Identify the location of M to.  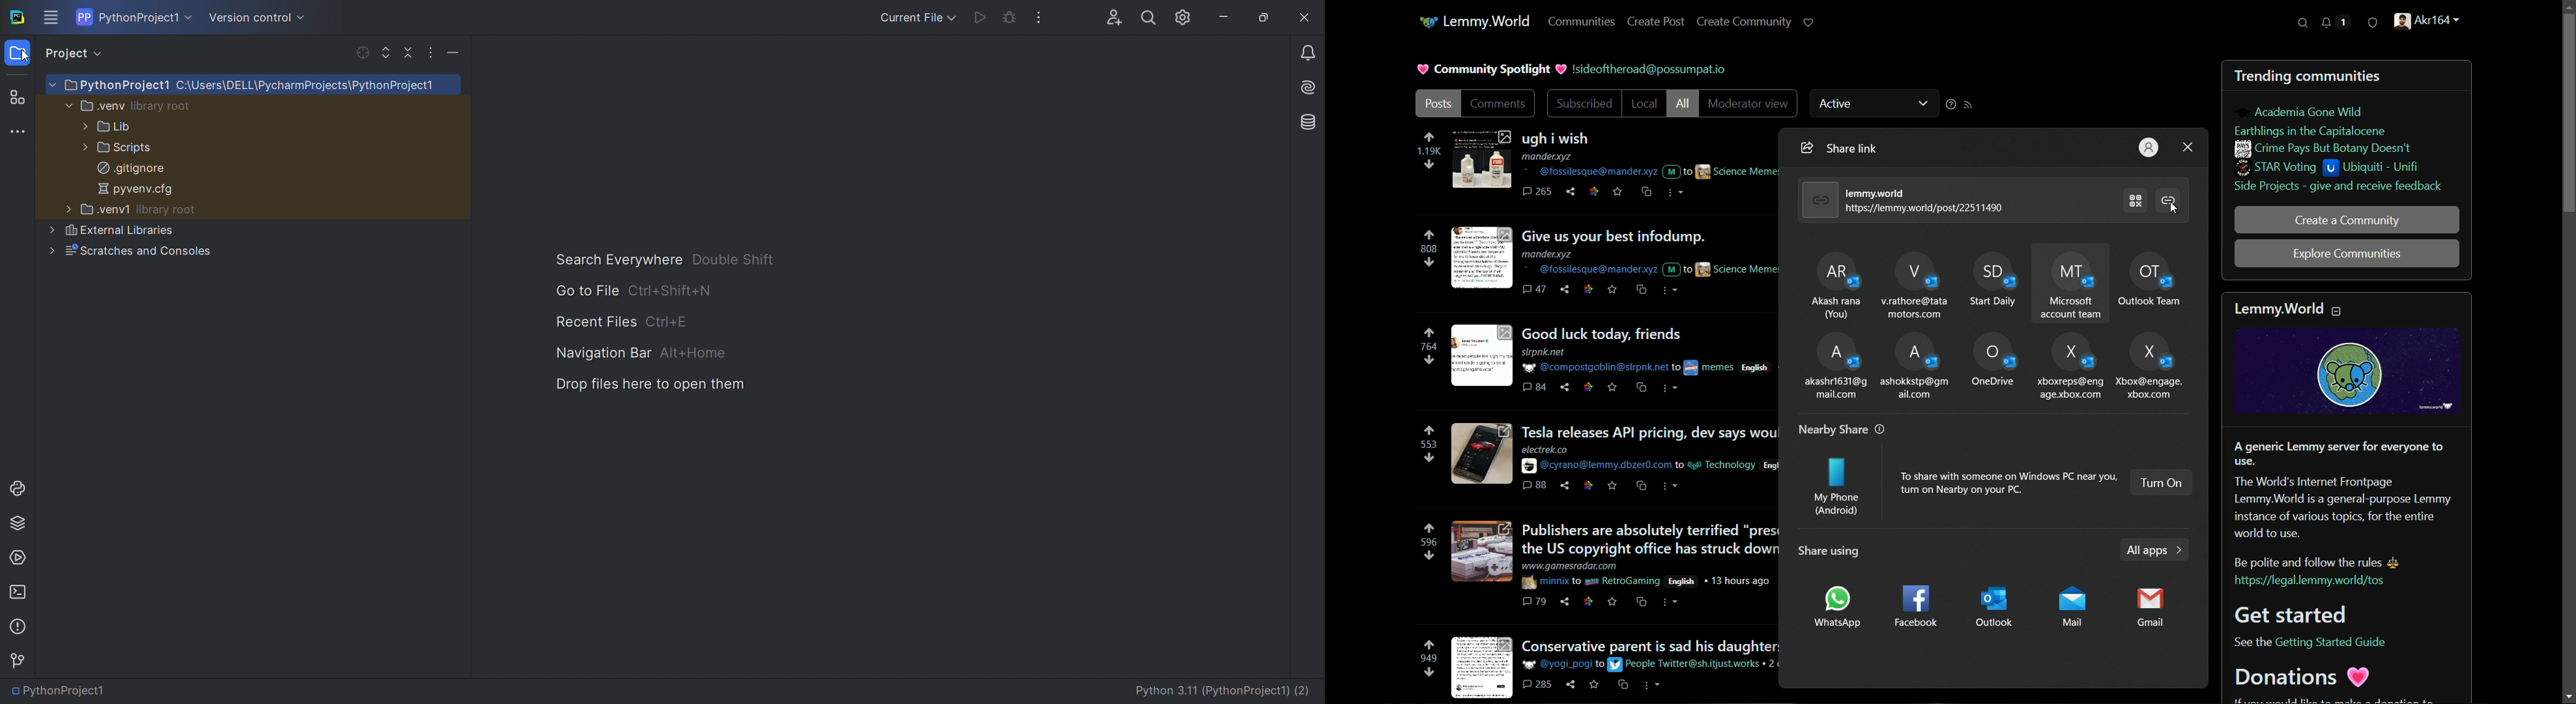
(1677, 169).